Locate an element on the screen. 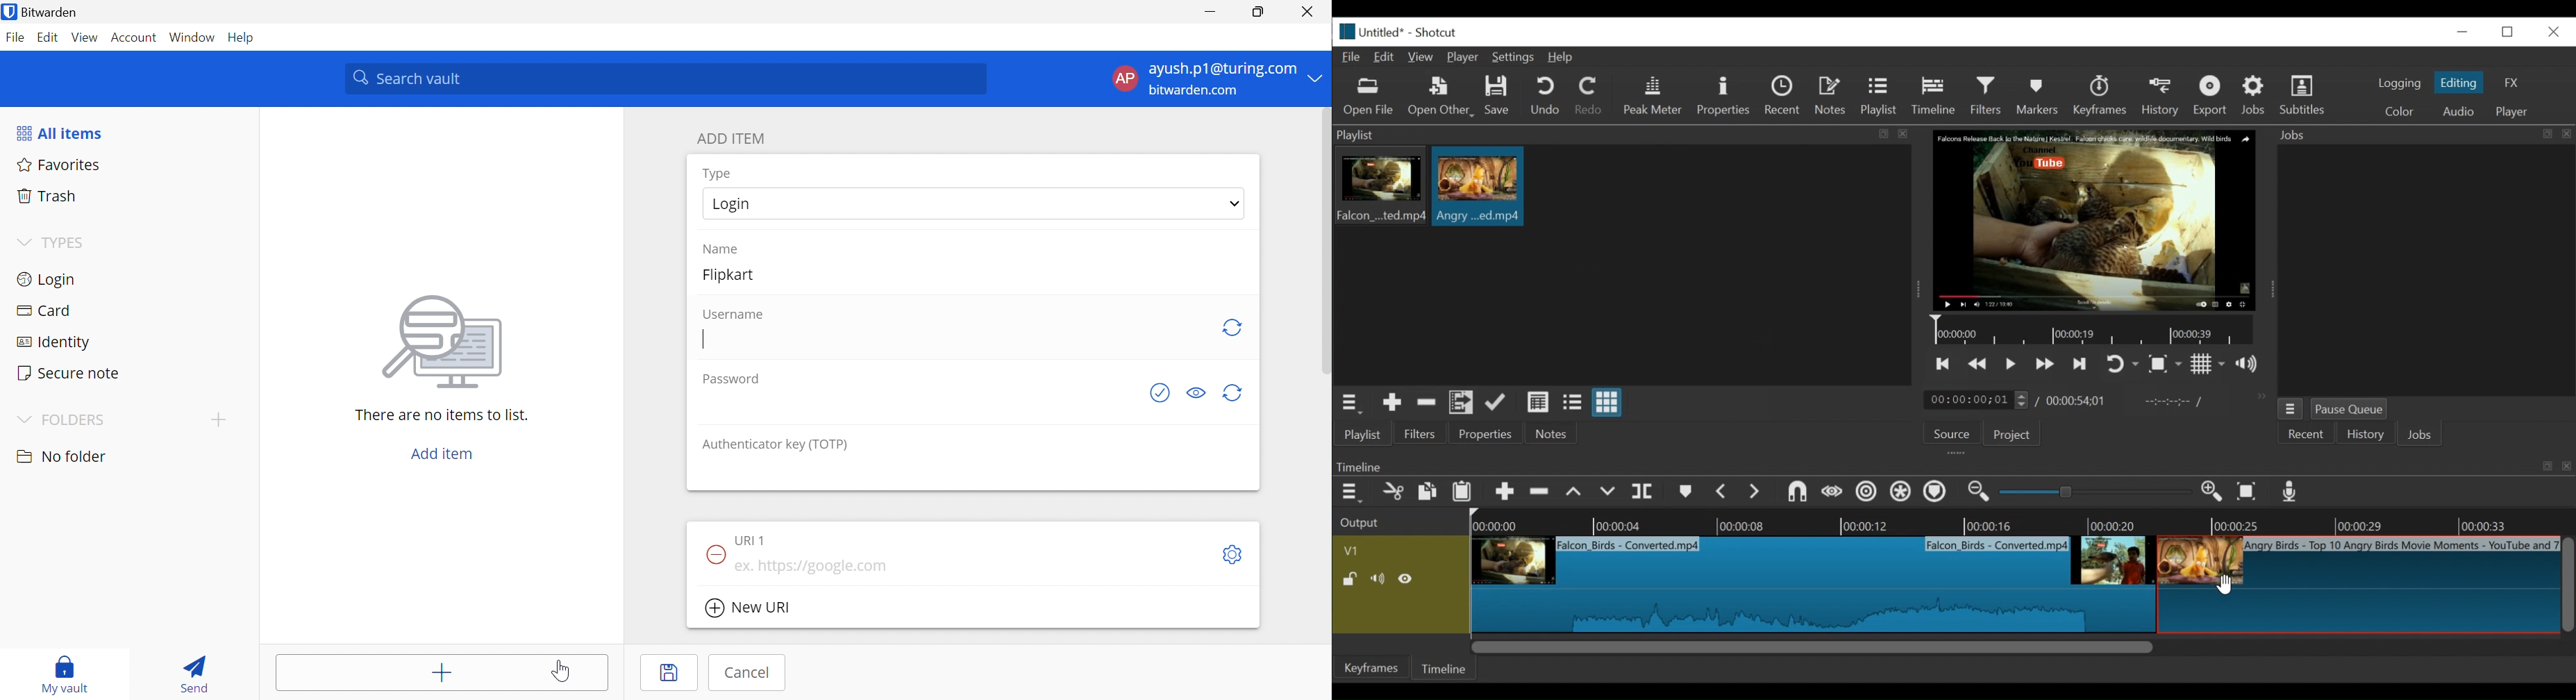 This screenshot has height=700, width=2576. Edit is located at coordinates (1387, 56).